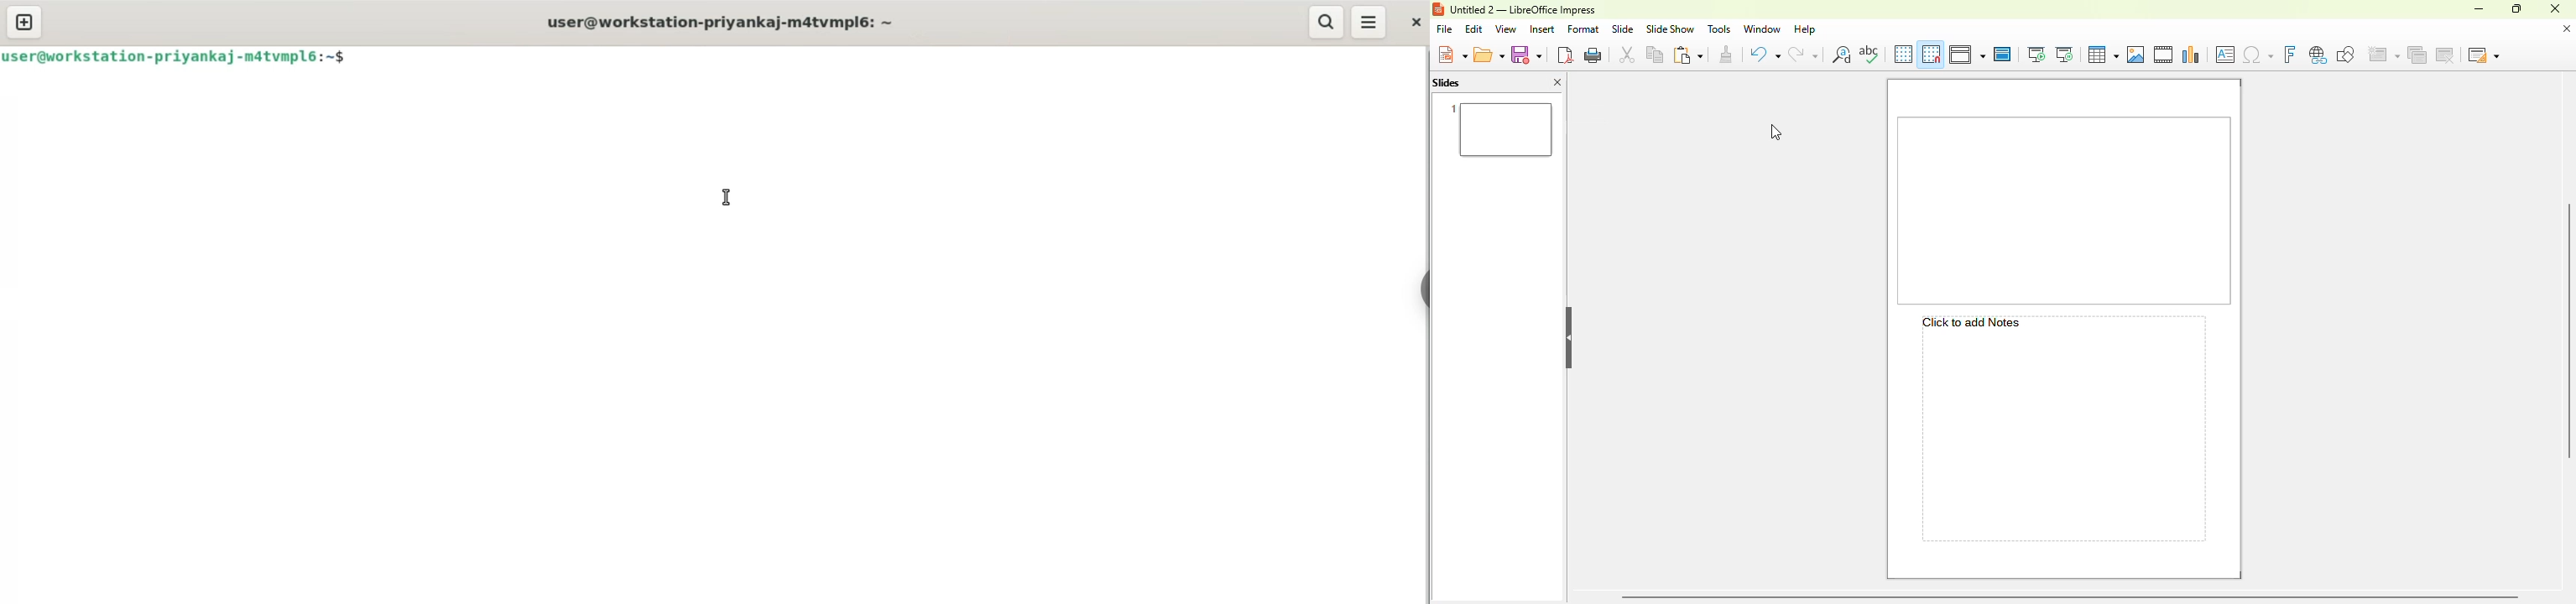  What do you see at coordinates (1452, 54) in the screenshot?
I see `new` at bounding box center [1452, 54].